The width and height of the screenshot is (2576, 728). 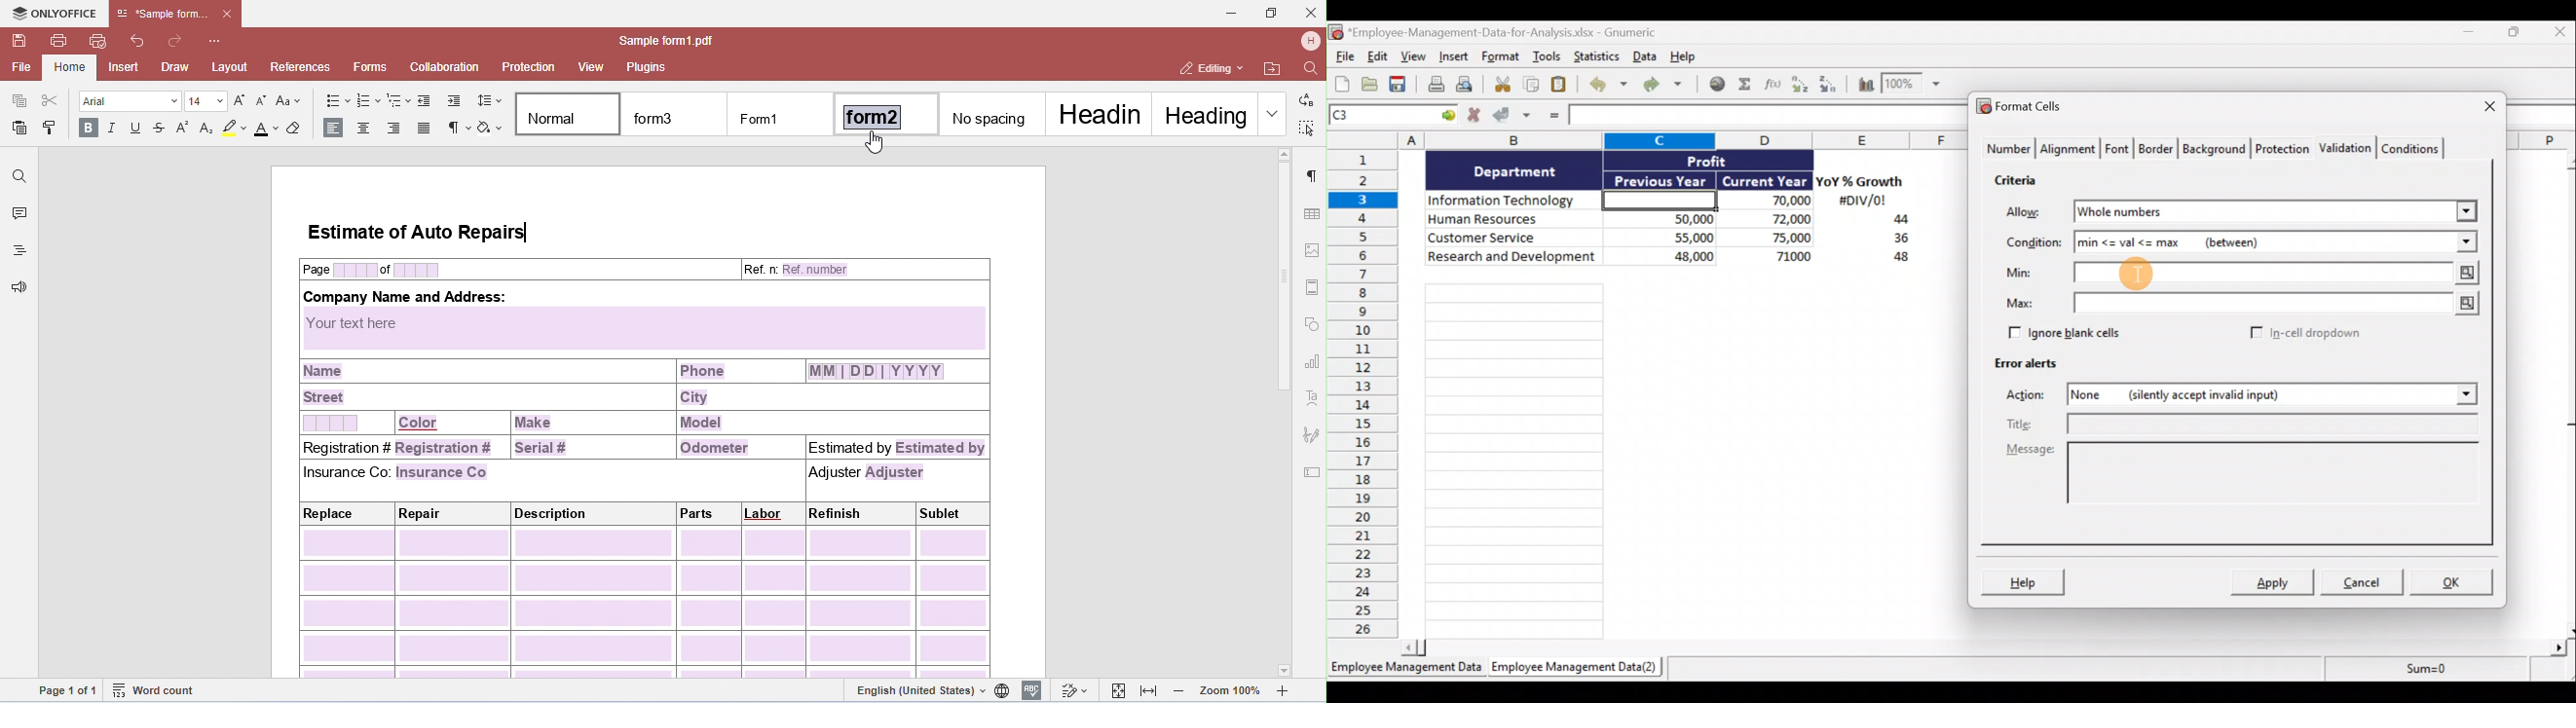 What do you see at coordinates (2453, 581) in the screenshot?
I see `OK` at bounding box center [2453, 581].